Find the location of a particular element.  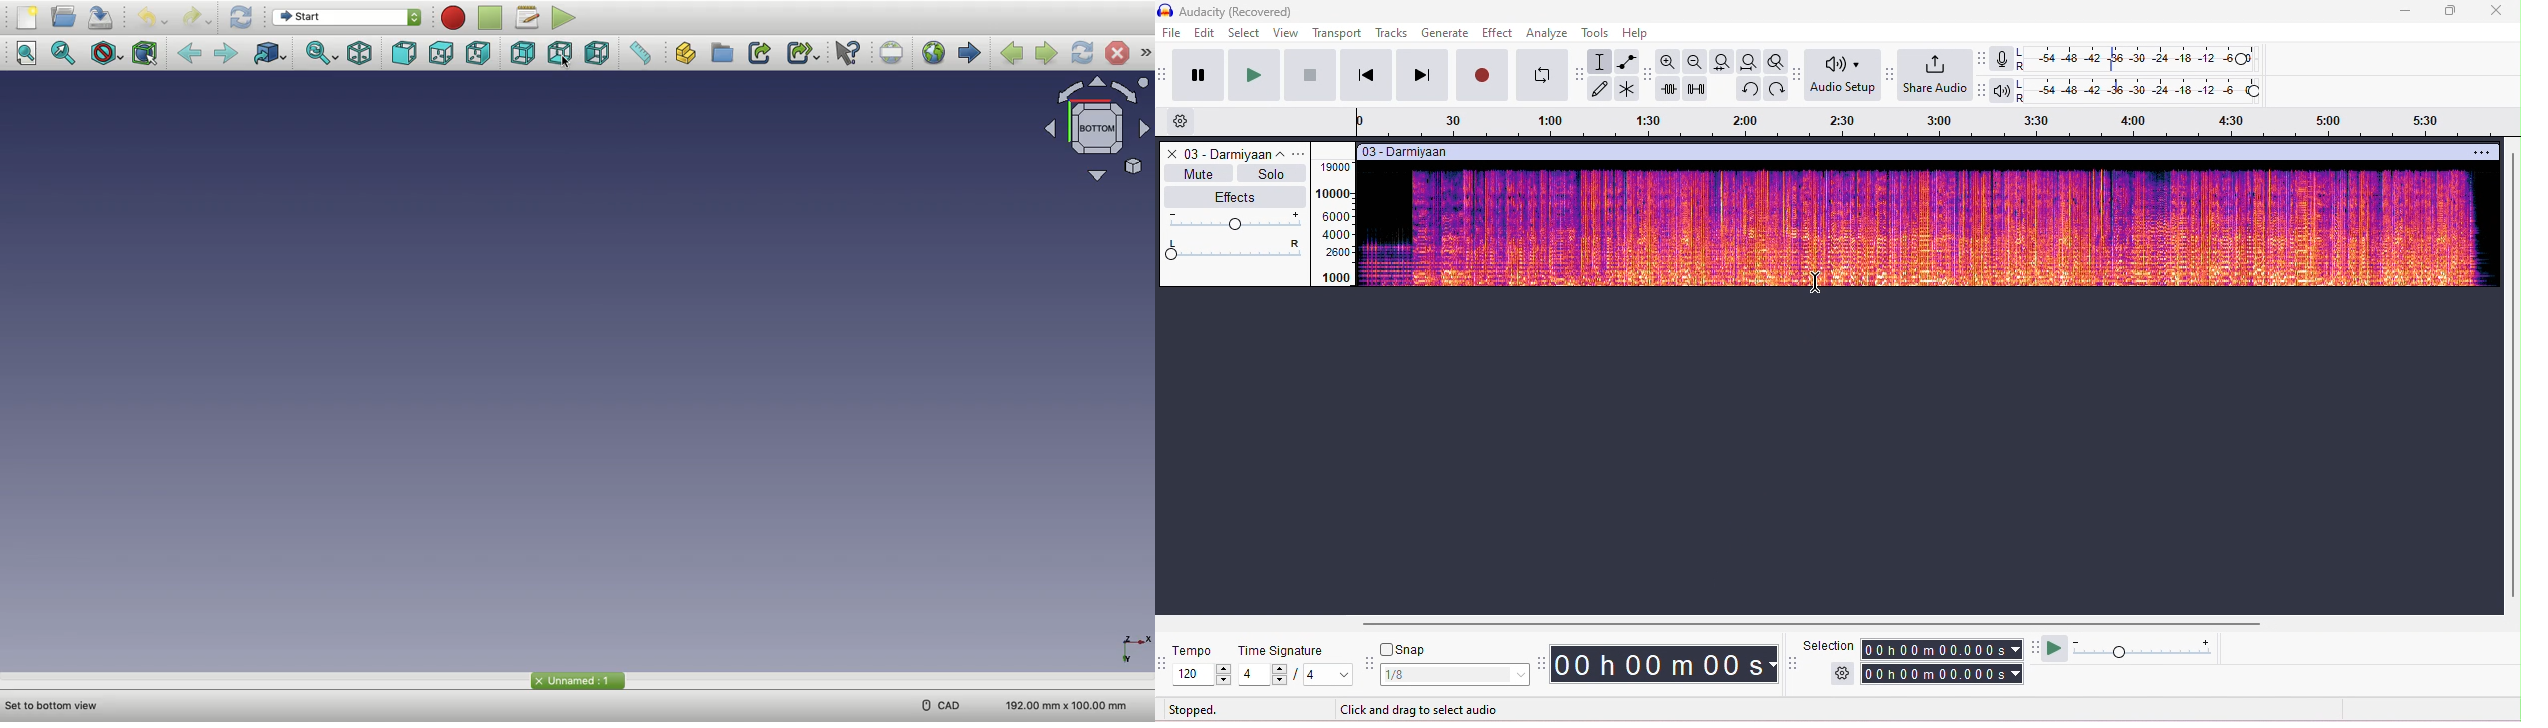

next is located at coordinates (1421, 75).